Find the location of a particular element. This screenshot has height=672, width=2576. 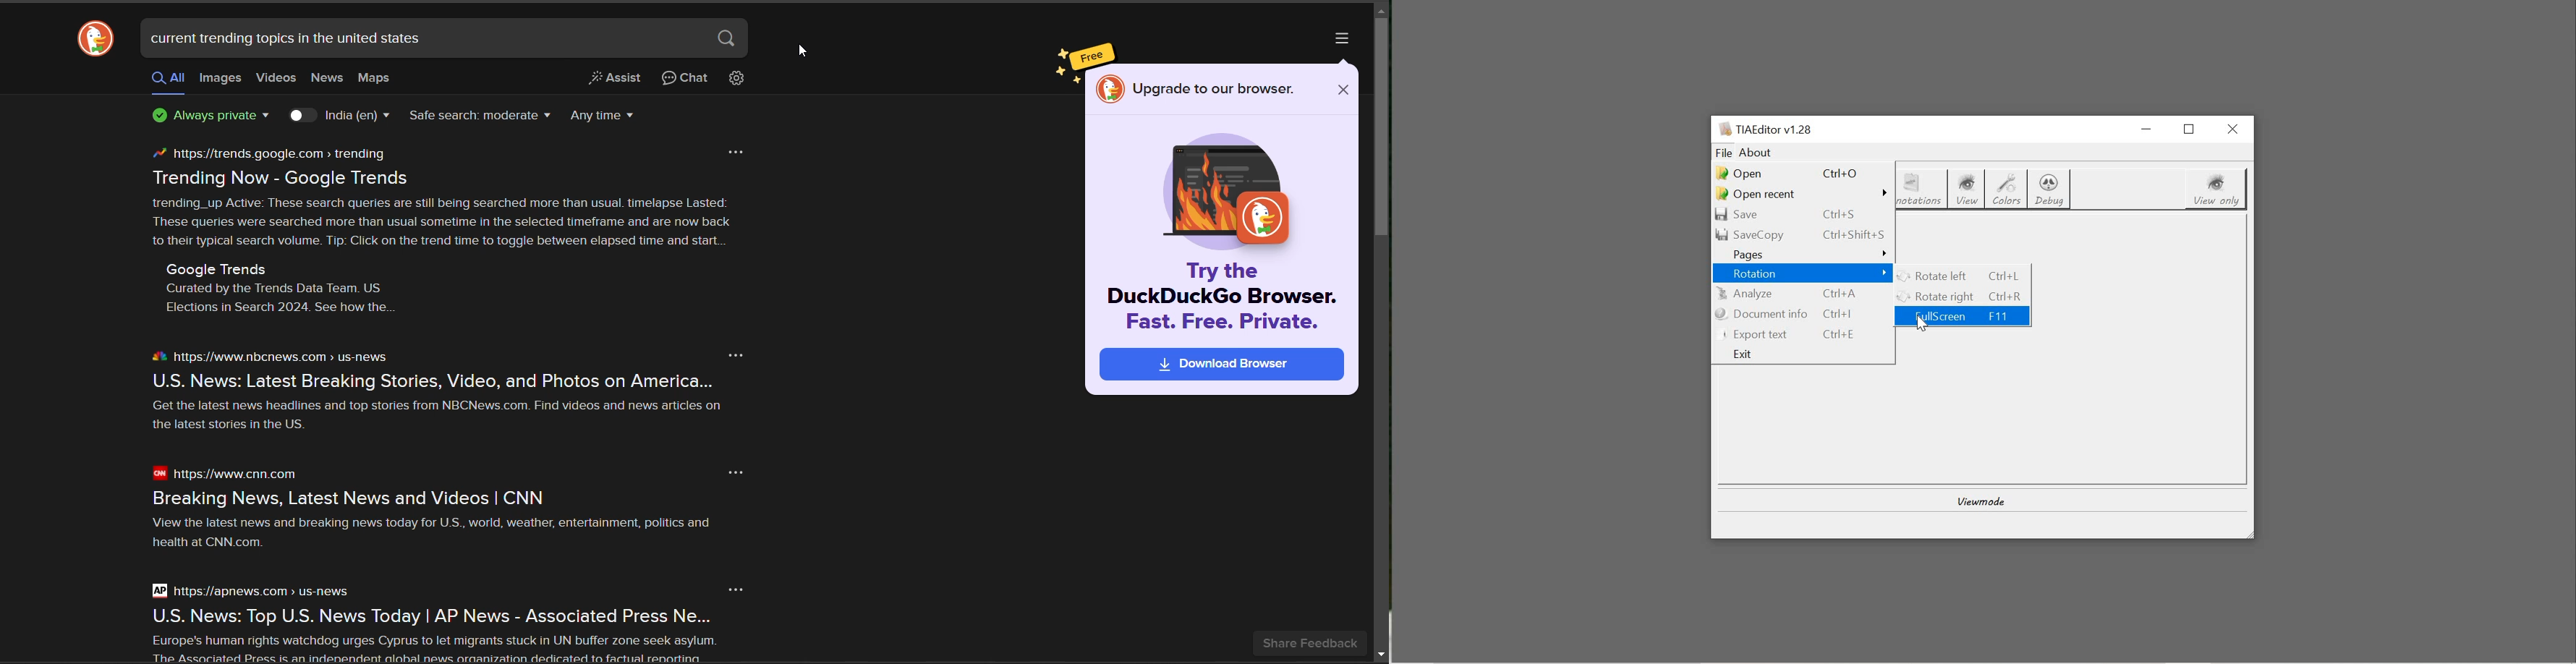

trending_up Active: These search queries are still being searched more than usual. timelapse Lasted:
These queries were searched more than usual sometime in the selected timeframe and are now back
to their typical search volume. Tip: Click on the trend time to toggle between elapsed time and start. is located at coordinates (445, 224).